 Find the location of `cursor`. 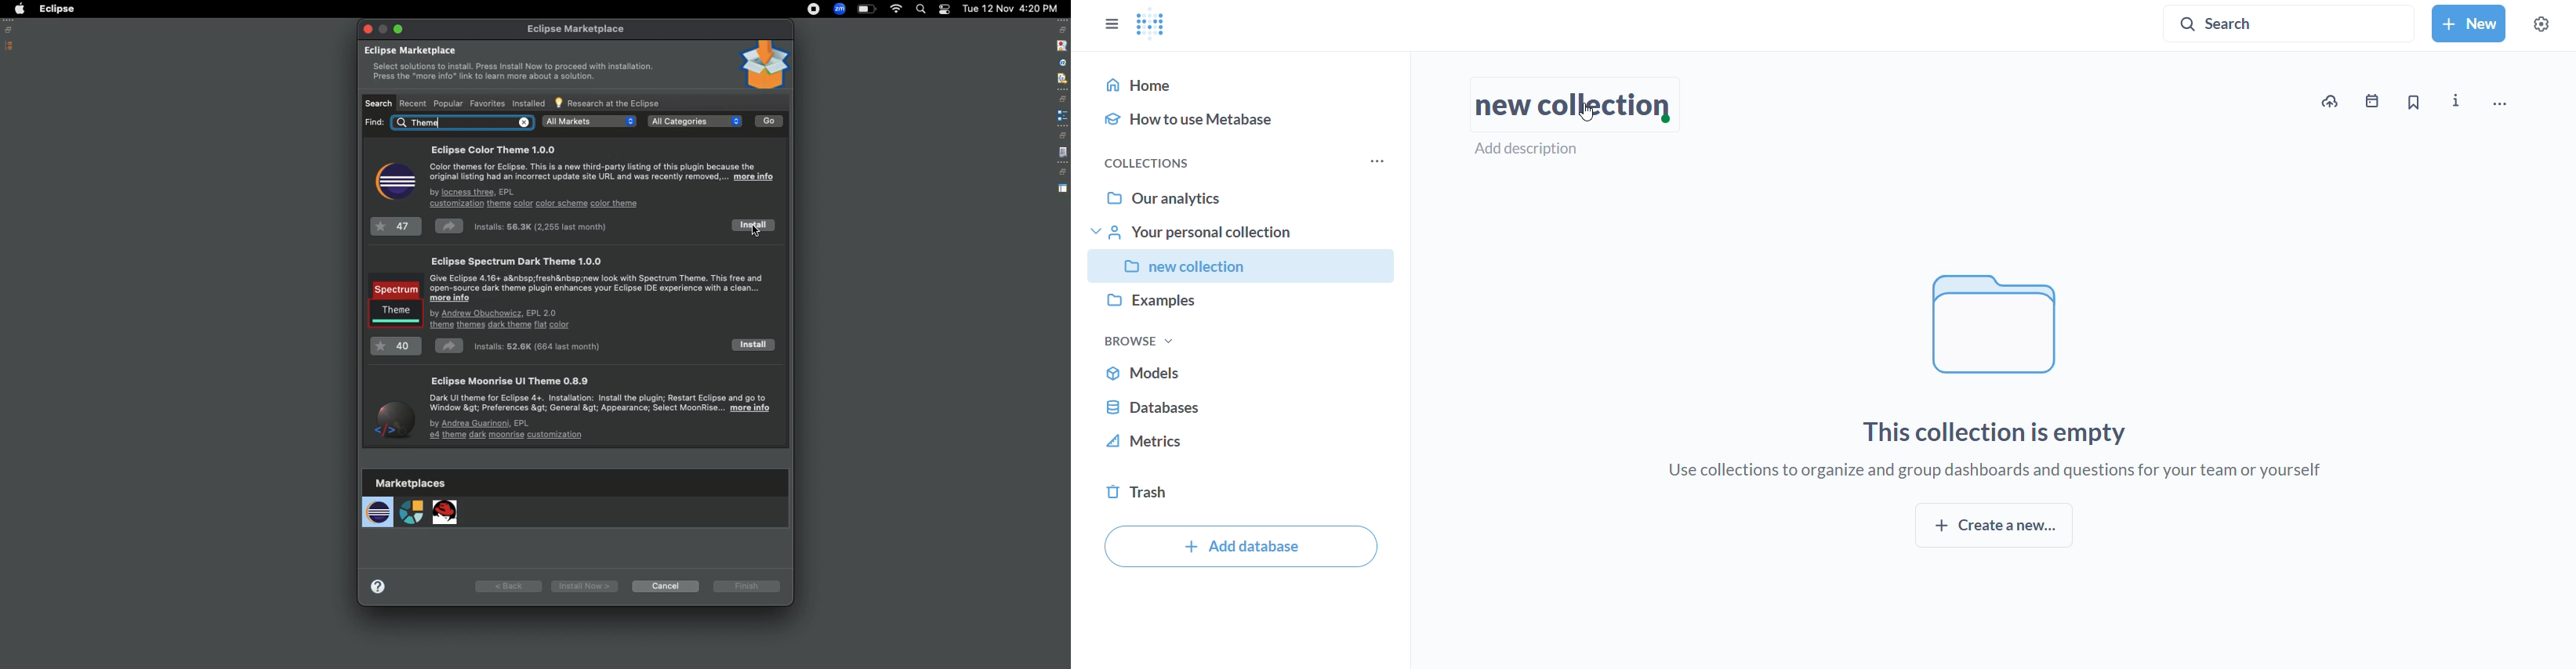

cursor is located at coordinates (1584, 108).